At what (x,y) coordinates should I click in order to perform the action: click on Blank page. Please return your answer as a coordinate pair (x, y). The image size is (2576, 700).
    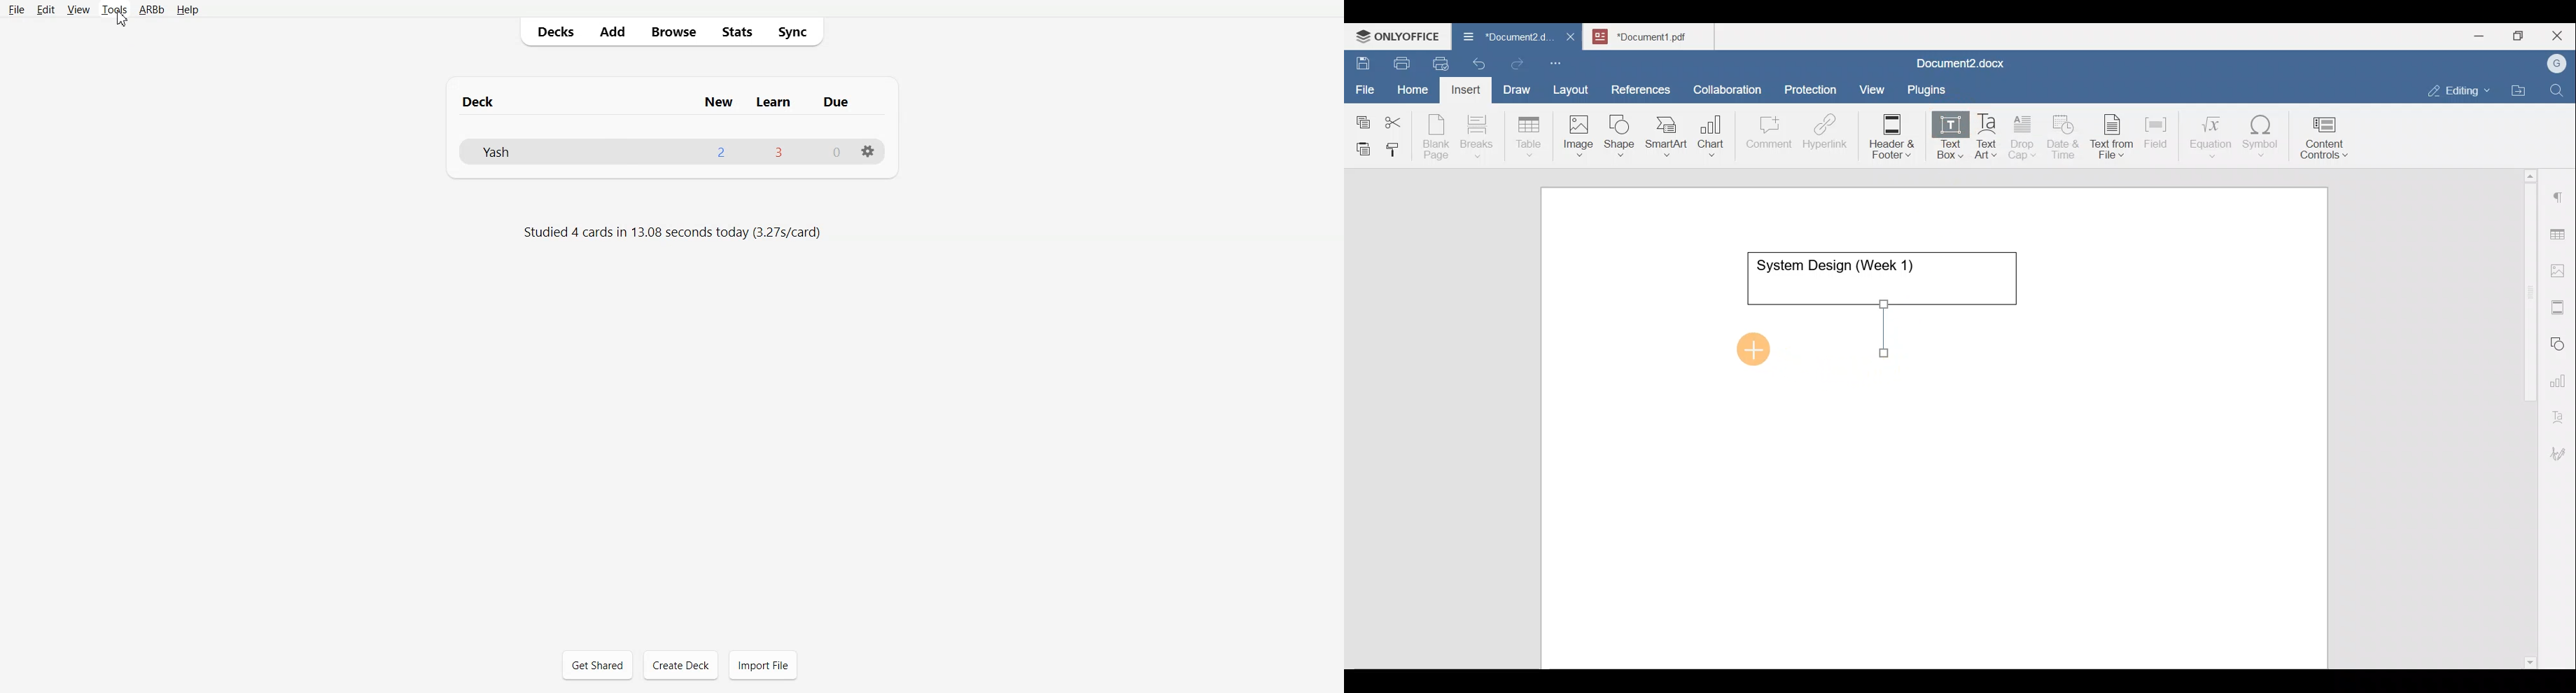
    Looking at the image, I should click on (1438, 137).